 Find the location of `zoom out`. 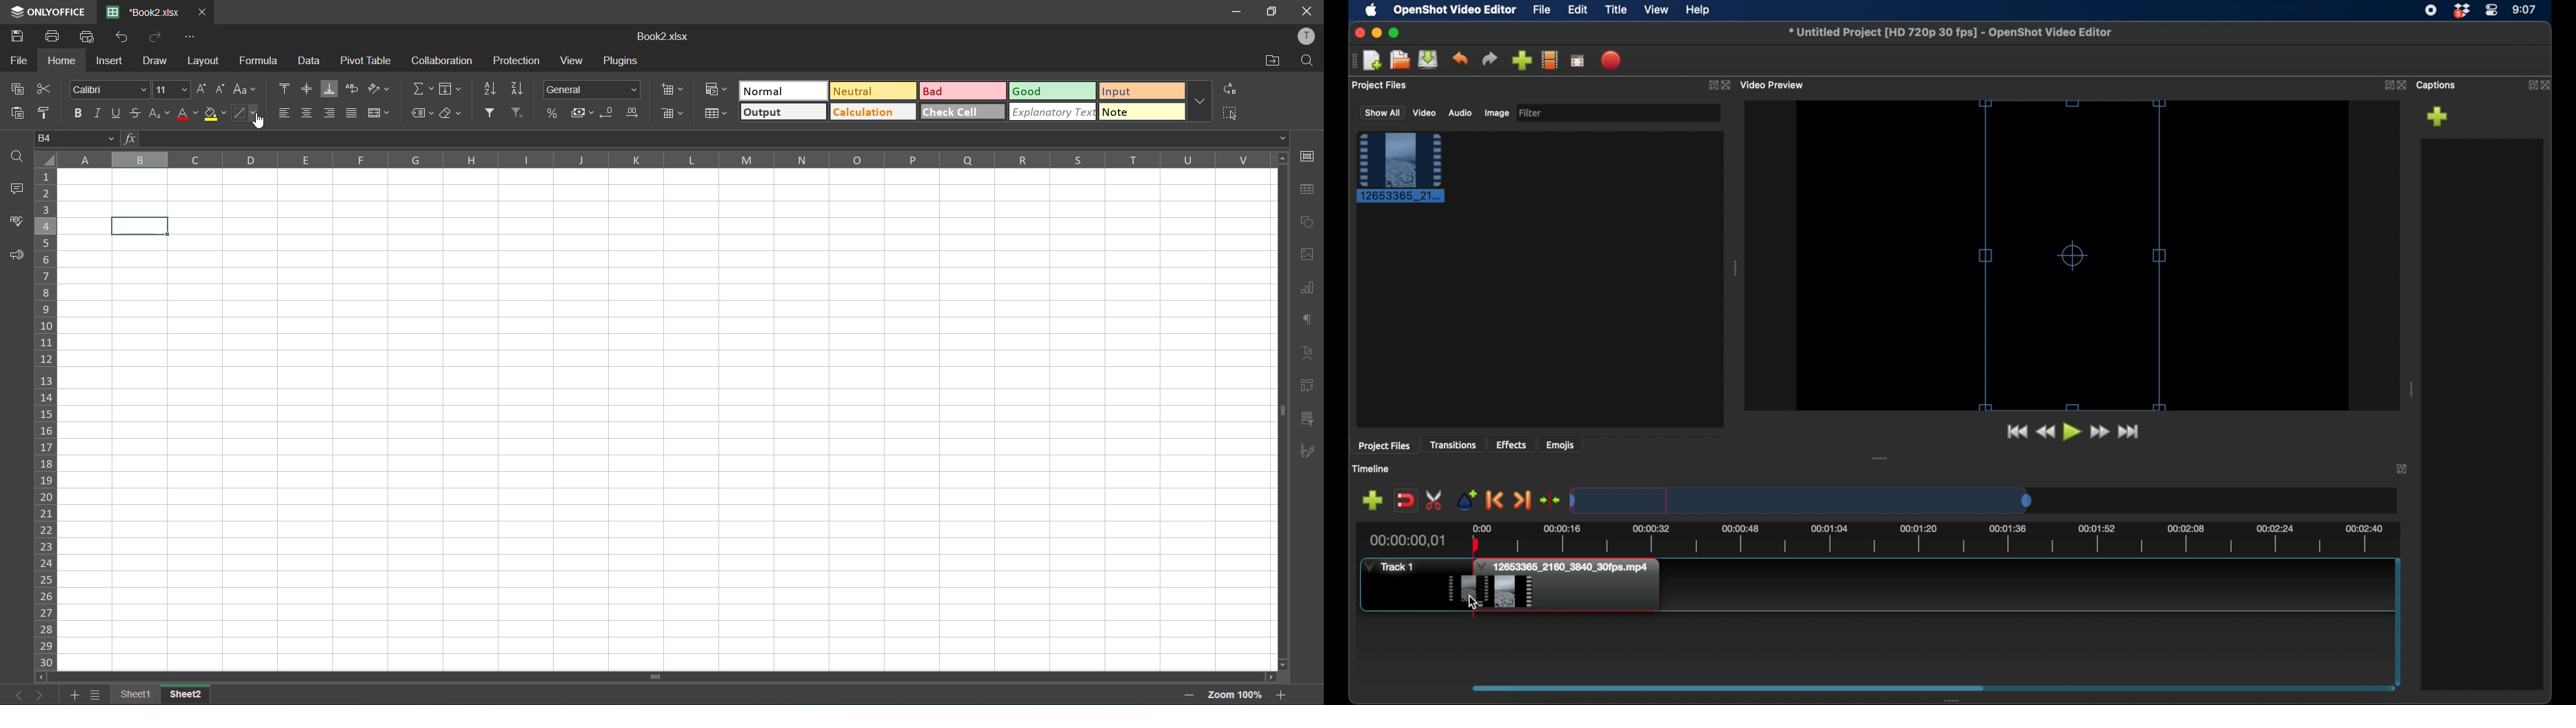

zoom out is located at coordinates (1194, 695).